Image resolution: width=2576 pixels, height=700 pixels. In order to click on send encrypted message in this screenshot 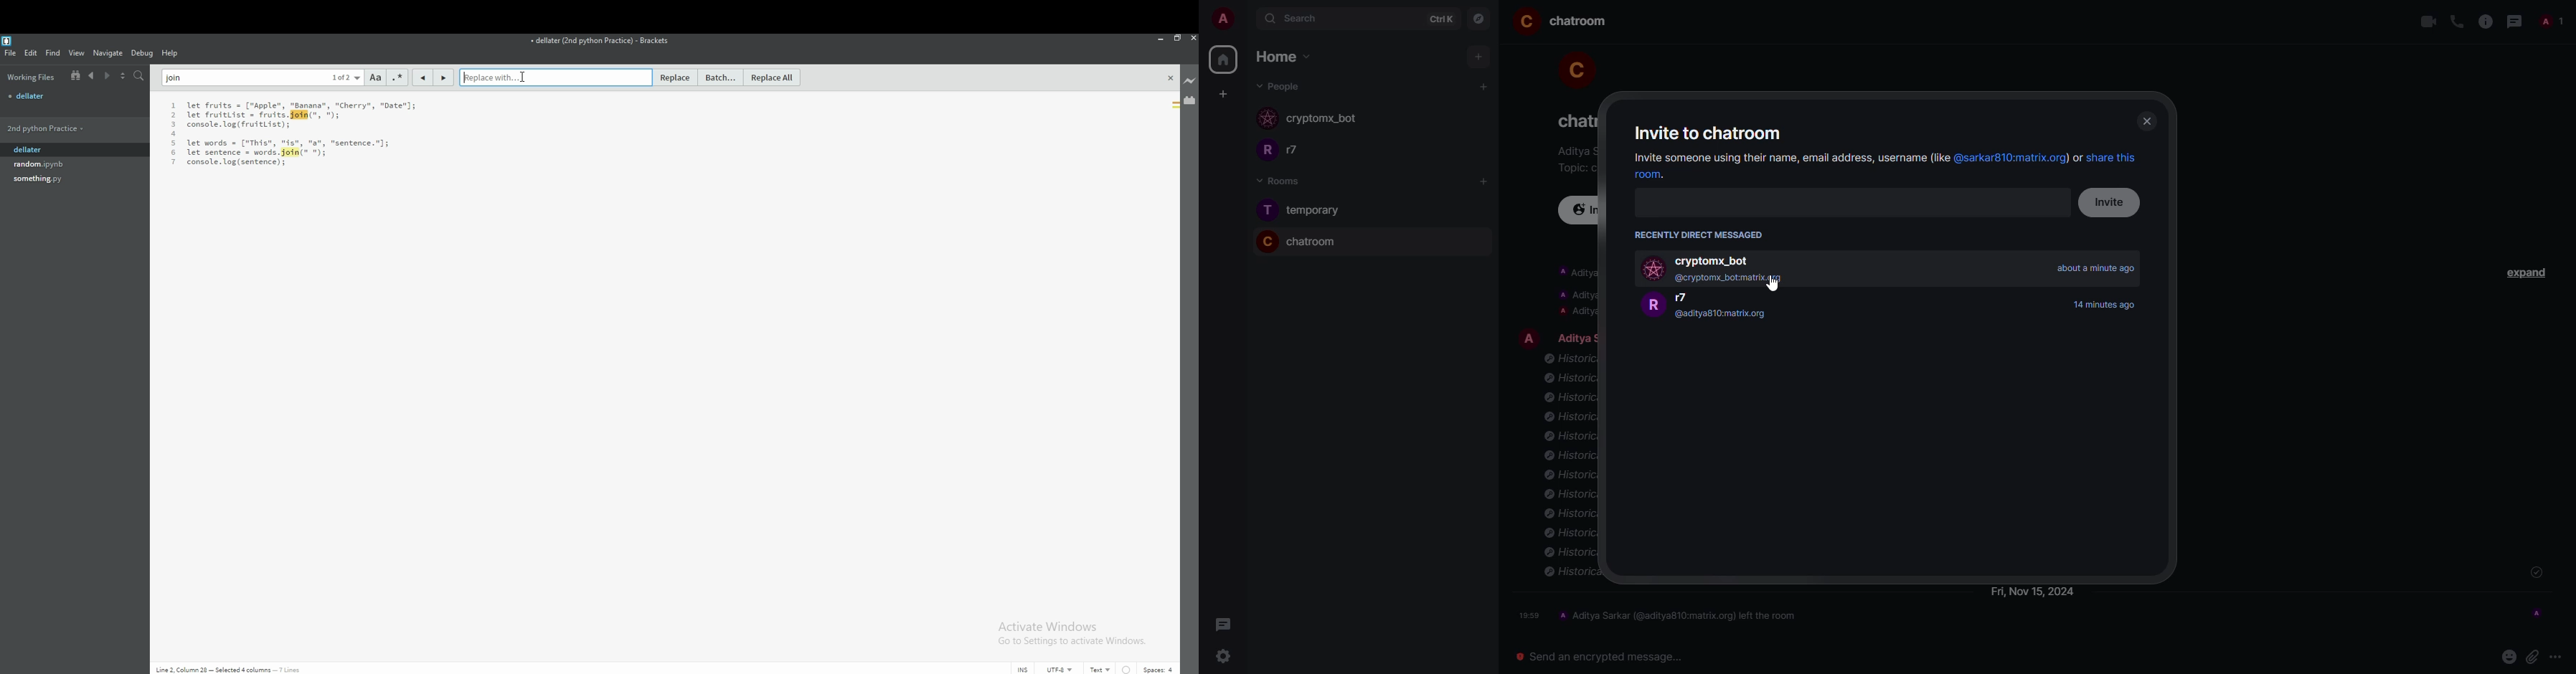, I will do `click(1594, 655)`.